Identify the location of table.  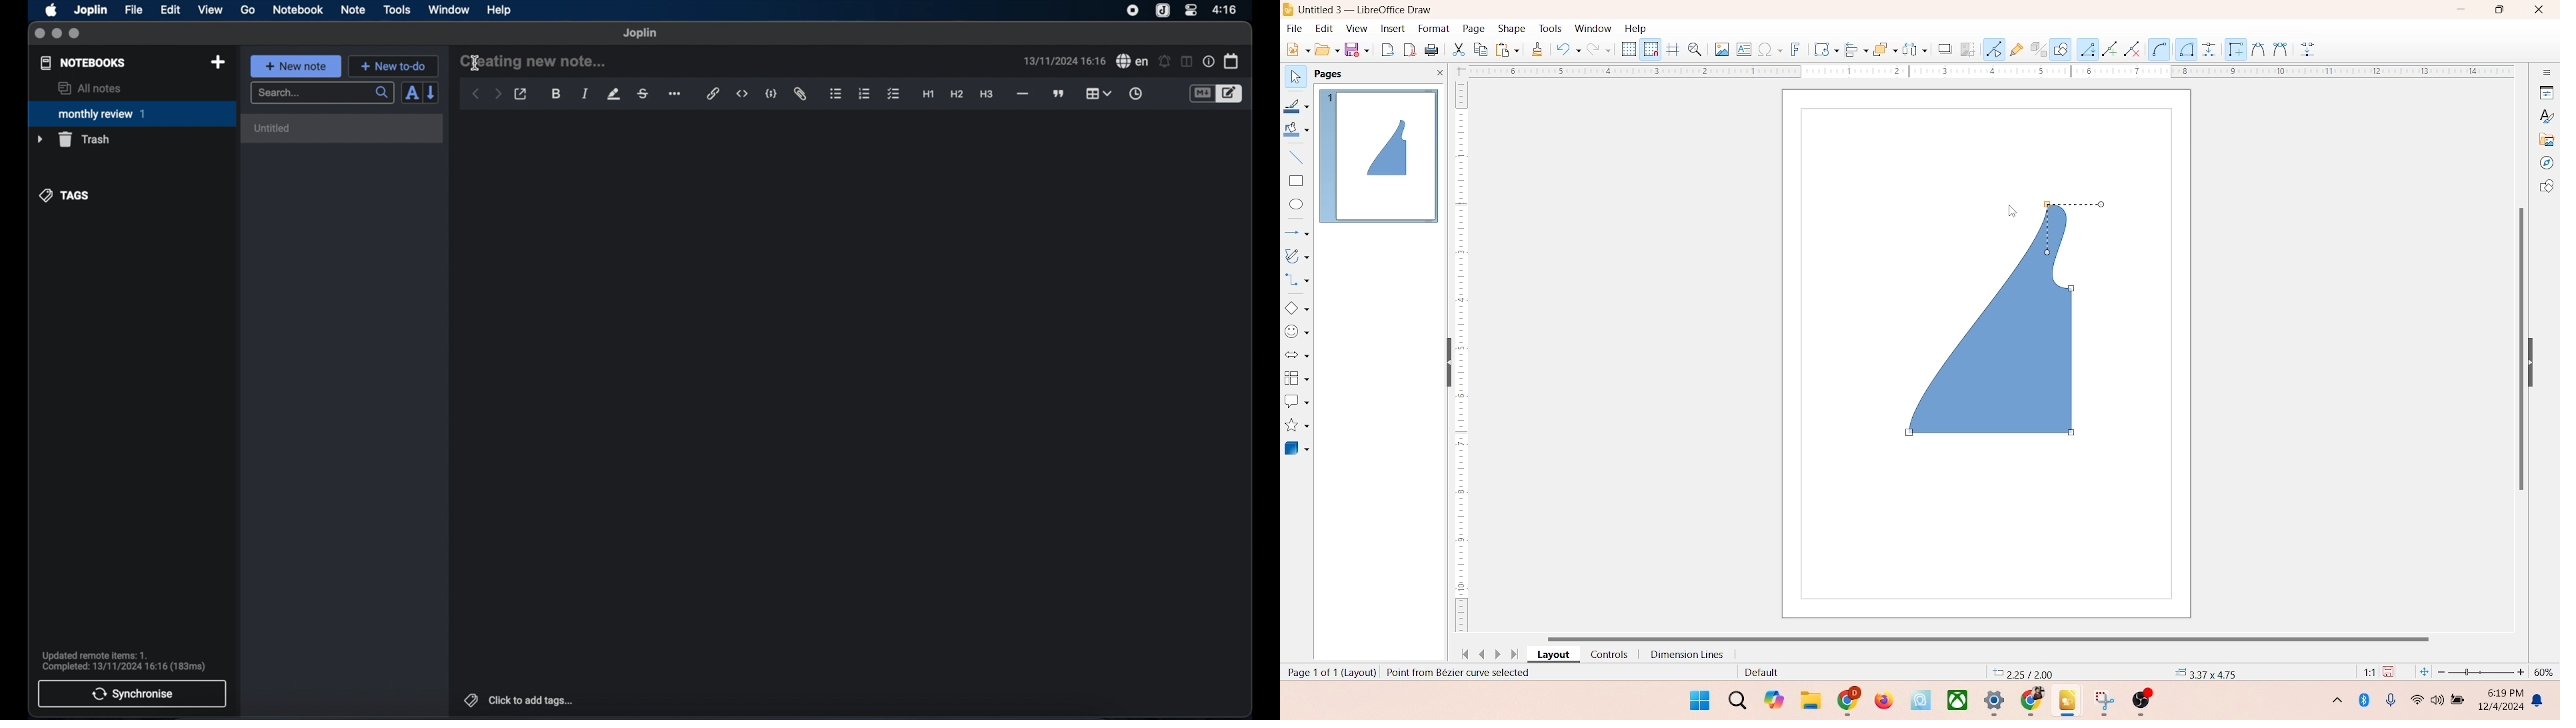
(1098, 93).